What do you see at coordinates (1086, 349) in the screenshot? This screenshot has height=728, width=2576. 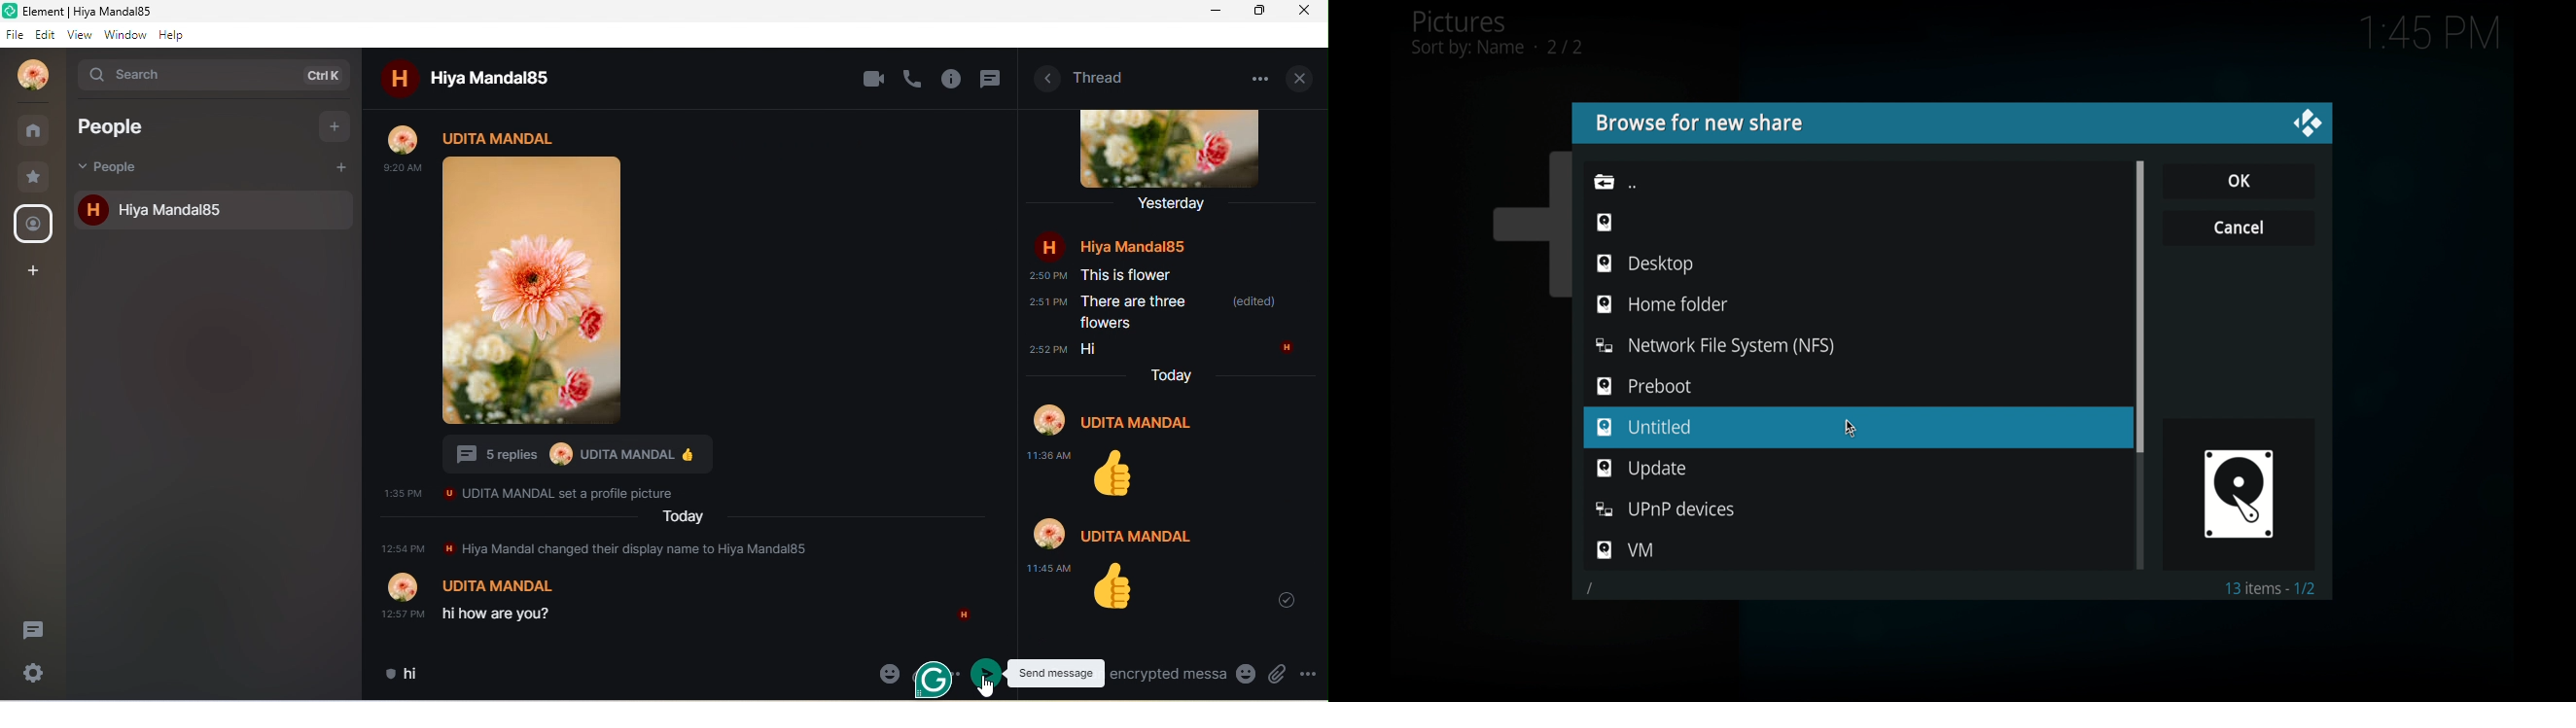 I see `Hi` at bounding box center [1086, 349].